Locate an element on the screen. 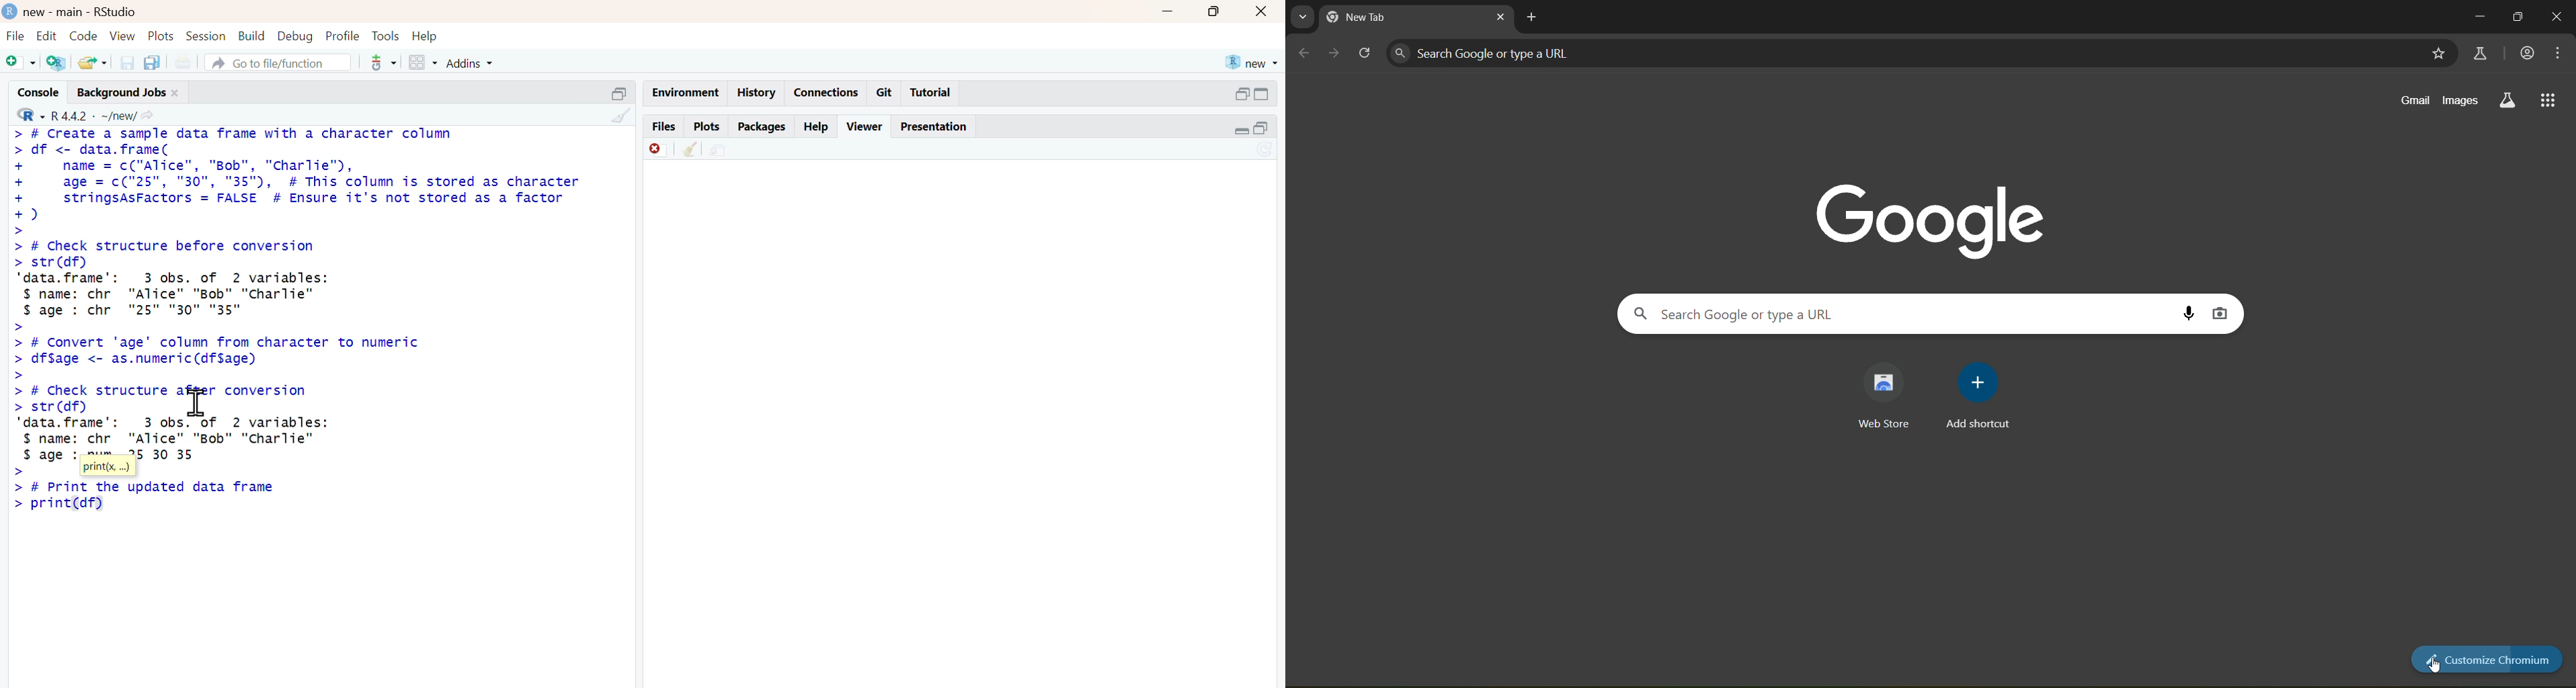  add file as is located at coordinates (21, 63).